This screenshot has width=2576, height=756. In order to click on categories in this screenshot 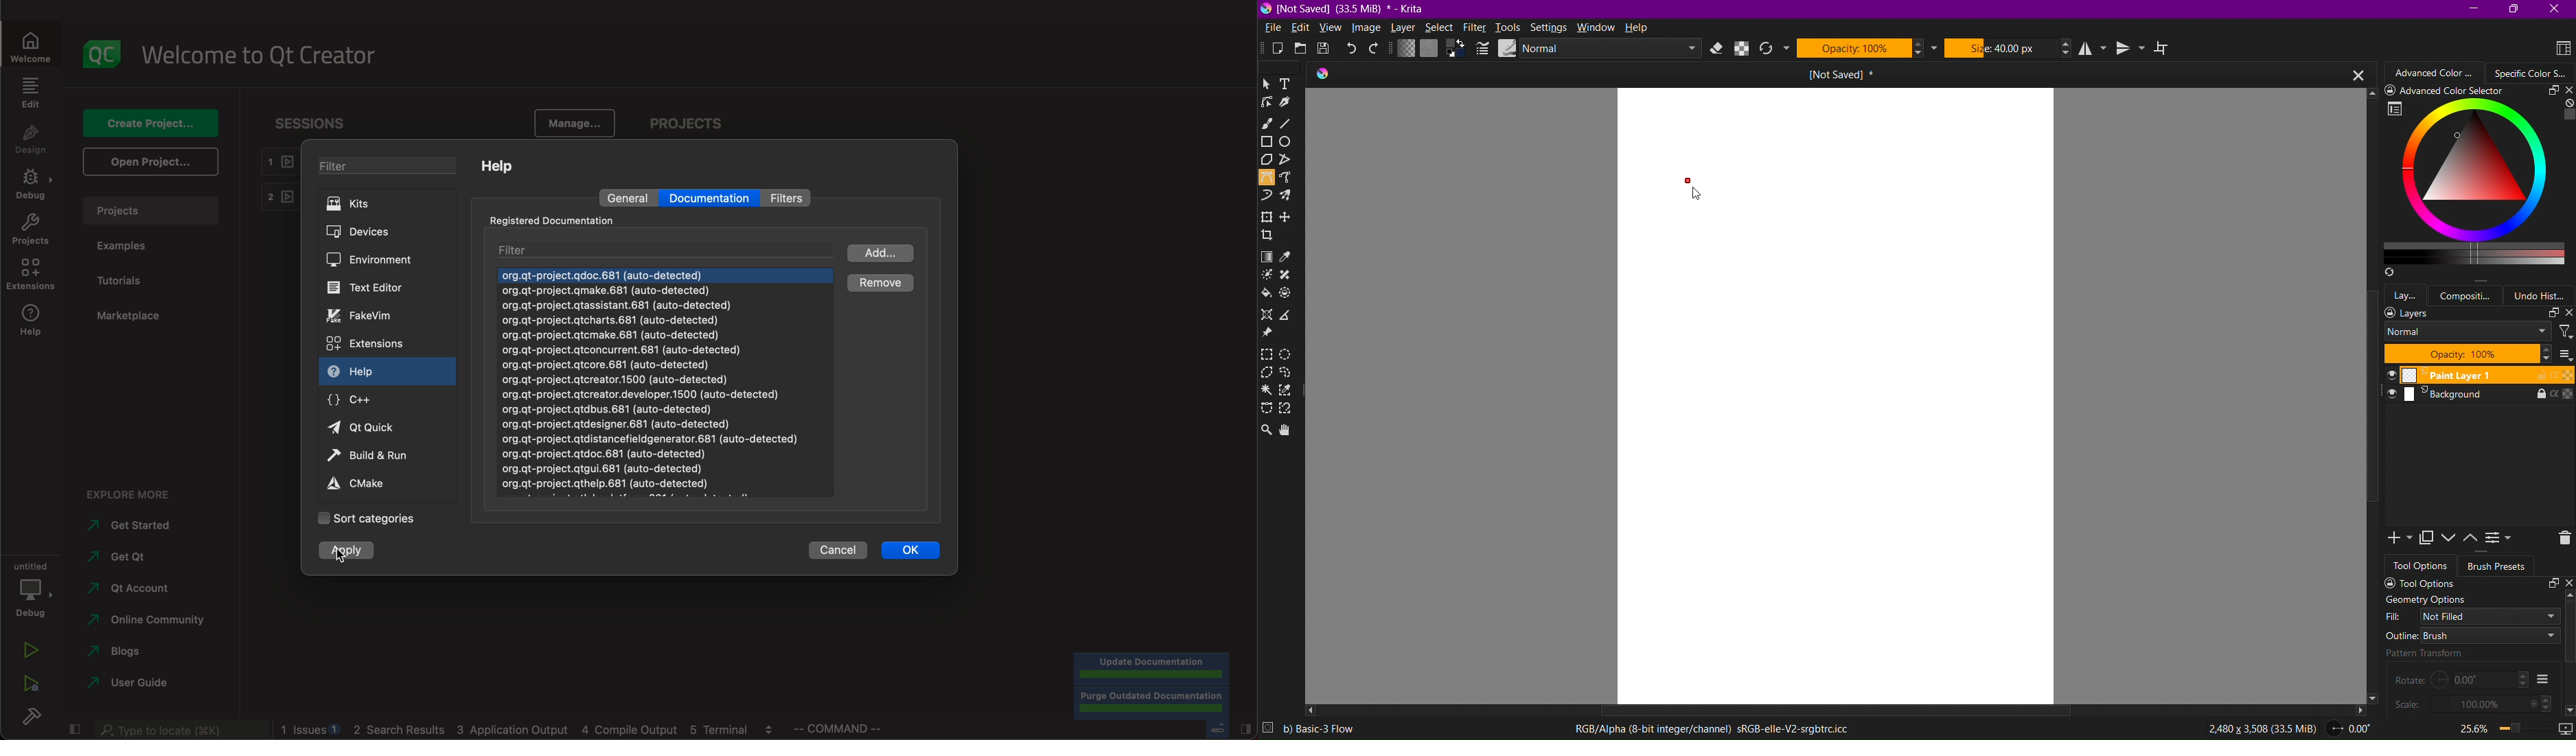, I will do `click(370, 520)`.